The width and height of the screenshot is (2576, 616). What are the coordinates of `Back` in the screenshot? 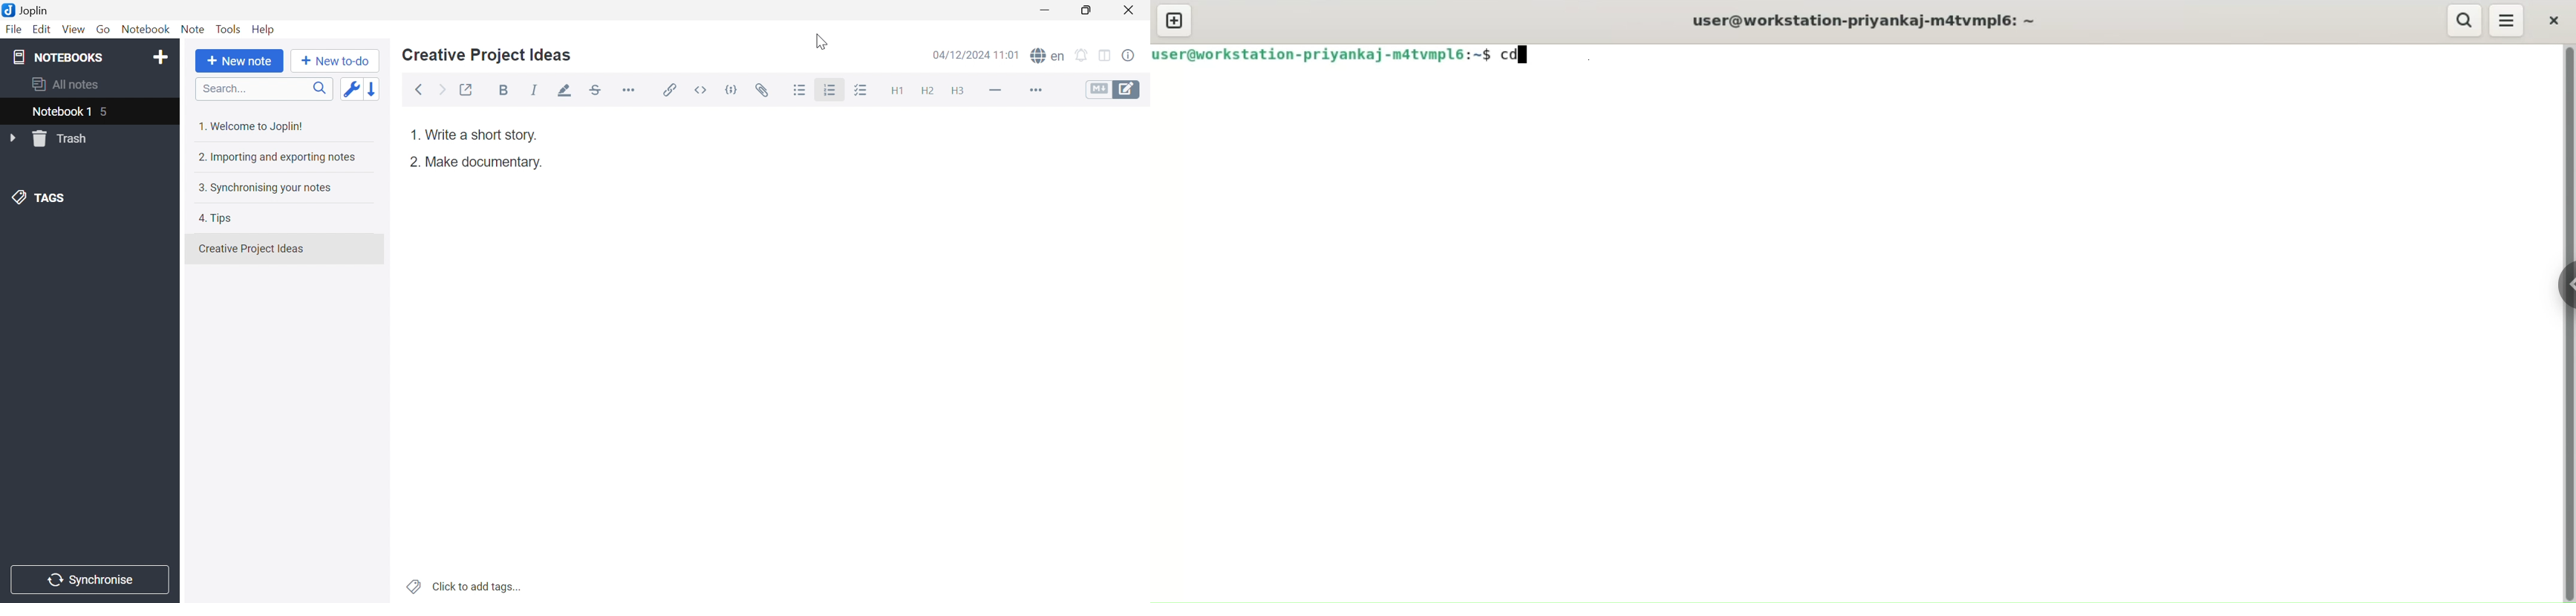 It's located at (422, 89).